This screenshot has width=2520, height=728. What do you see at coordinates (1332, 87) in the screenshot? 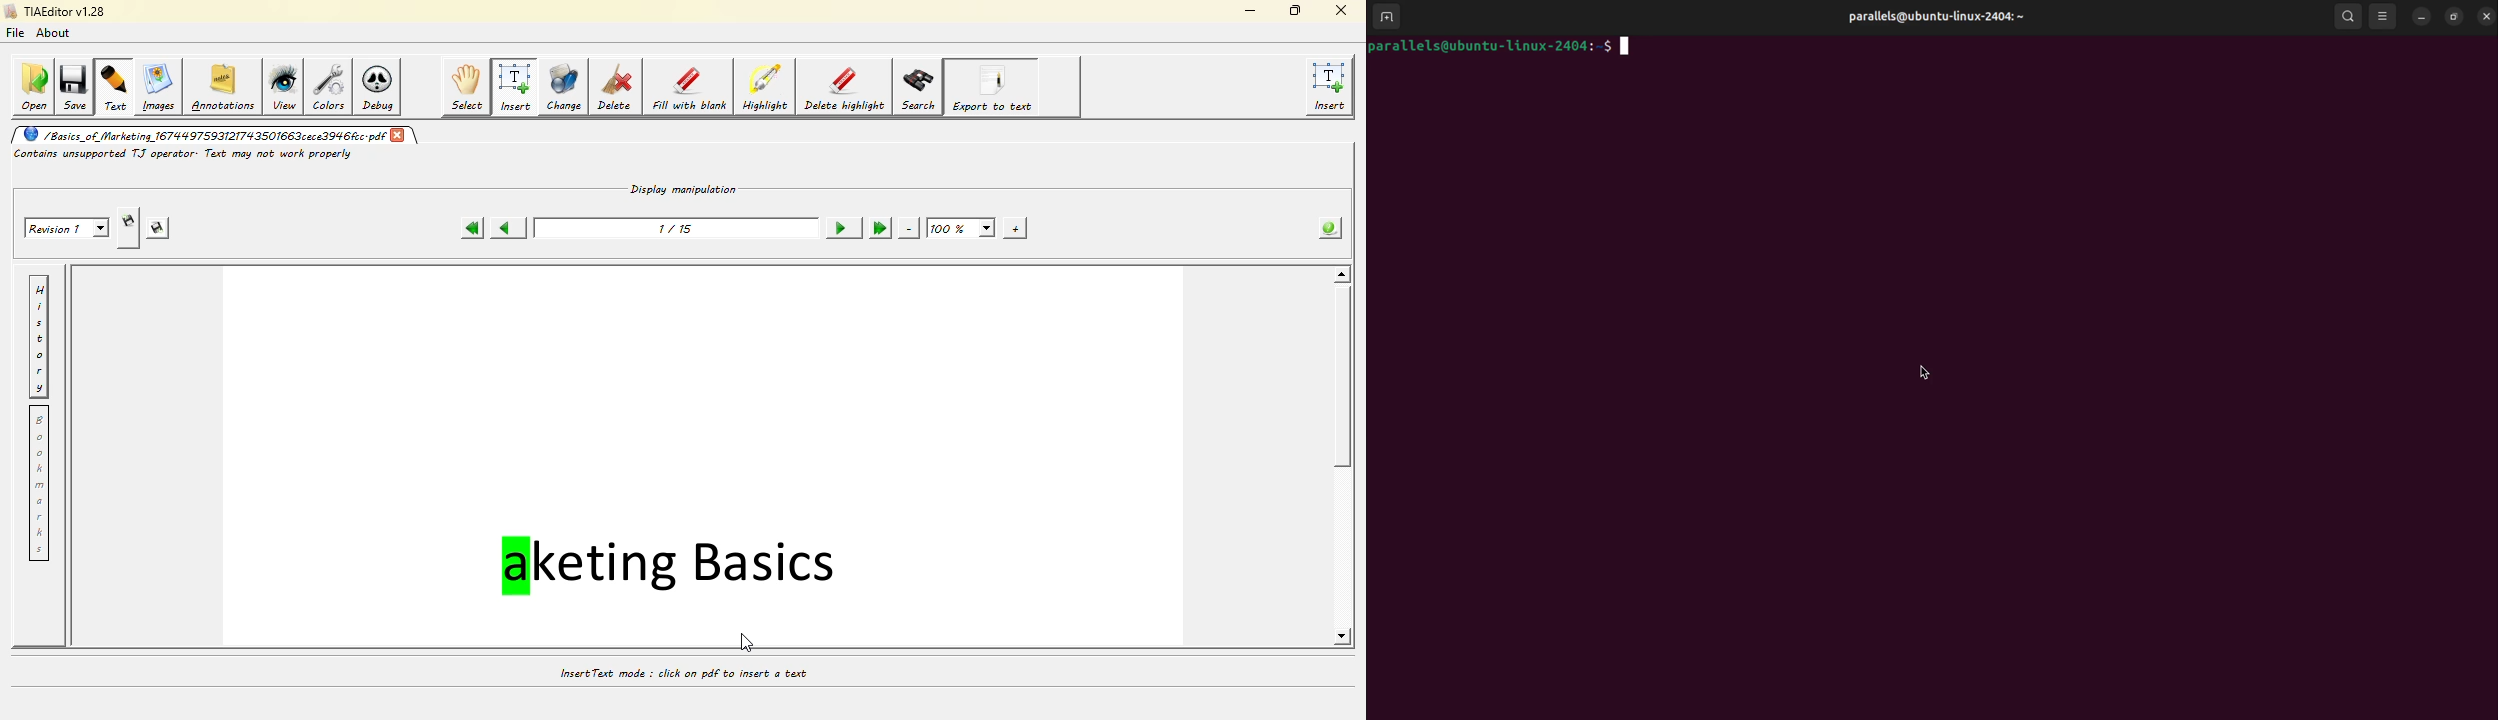
I see `insert` at bounding box center [1332, 87].